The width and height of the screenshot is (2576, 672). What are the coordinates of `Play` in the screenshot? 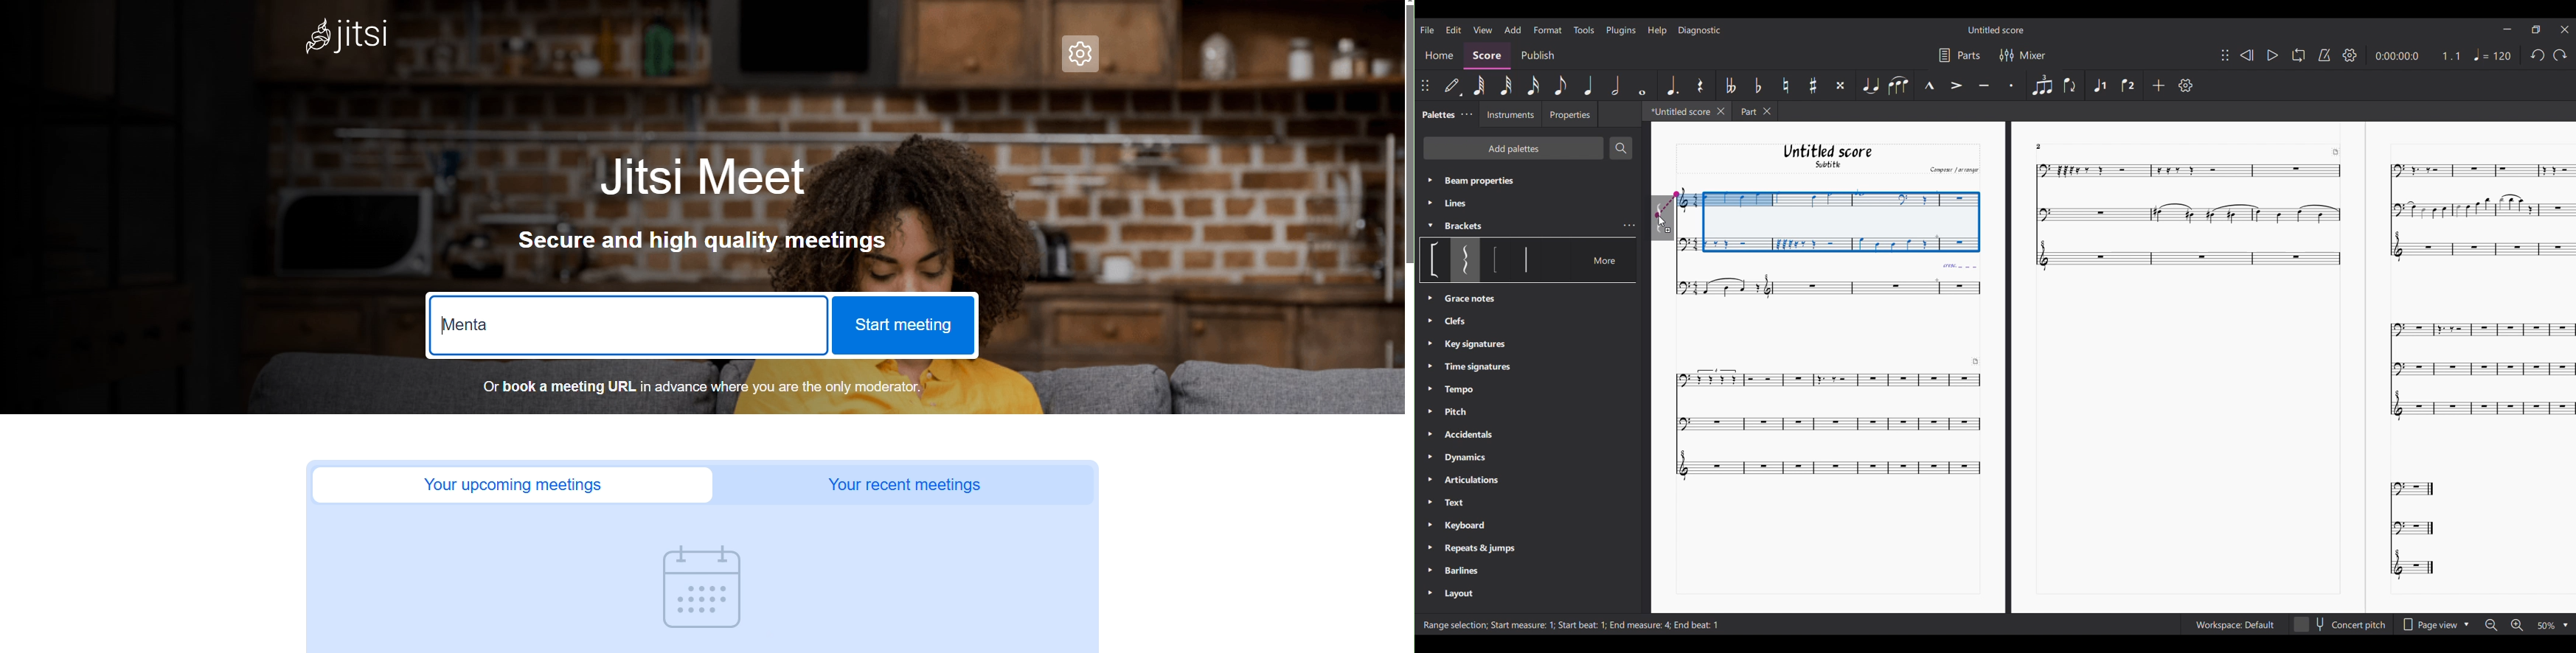 It's located at (2272, 56).